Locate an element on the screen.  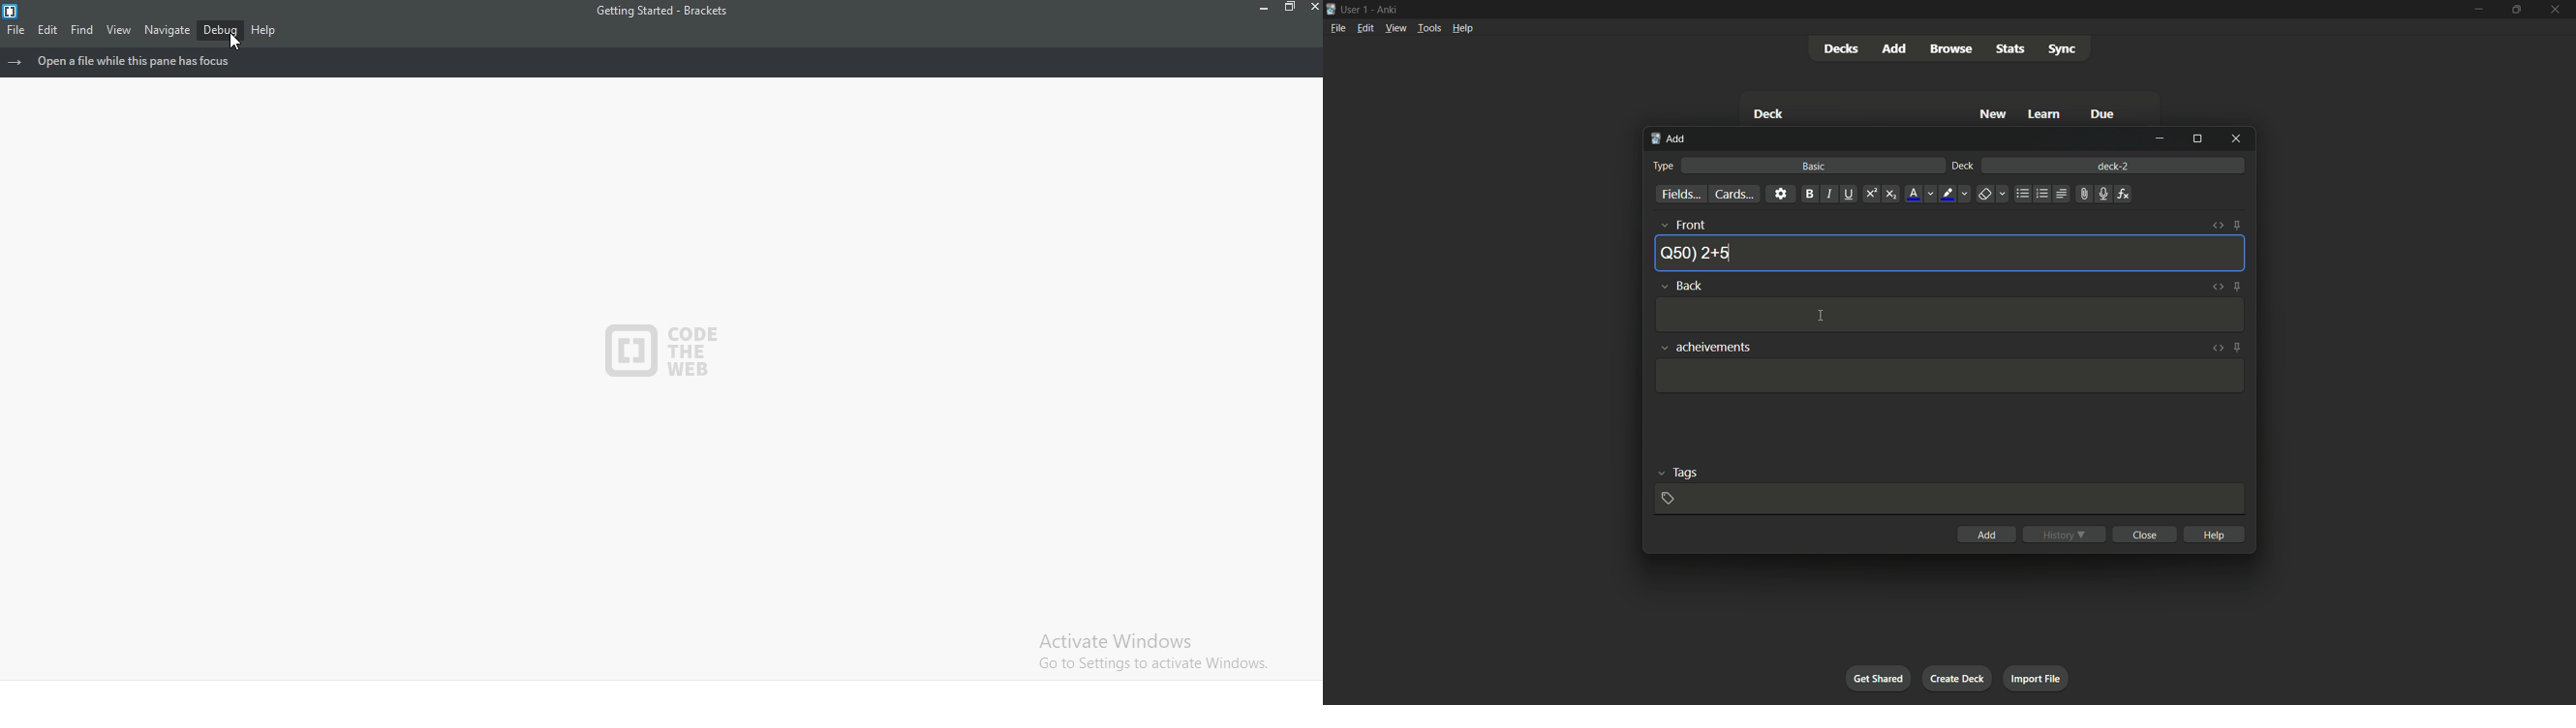
superscript is located at coordinates (1871, 194).